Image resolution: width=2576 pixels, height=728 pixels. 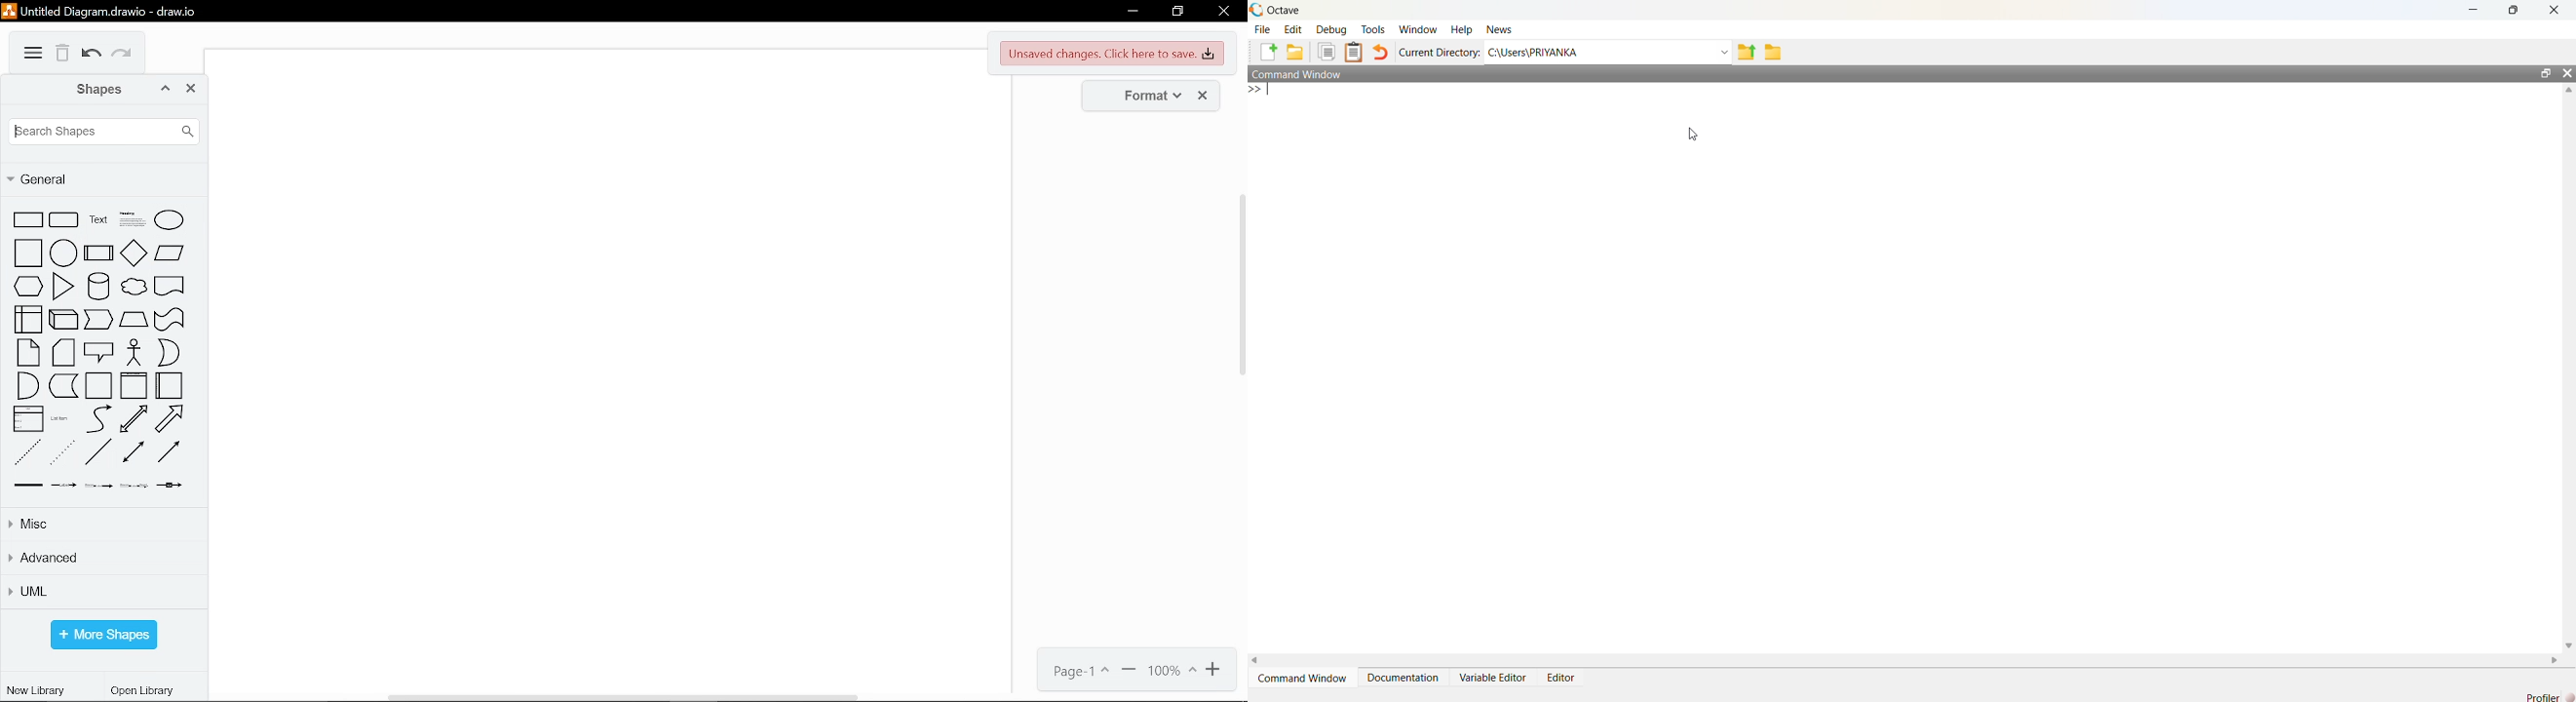 What do you see at coordinates (98, 354) in the screenshot?
I see `callout` at bounding box center [98, 354].